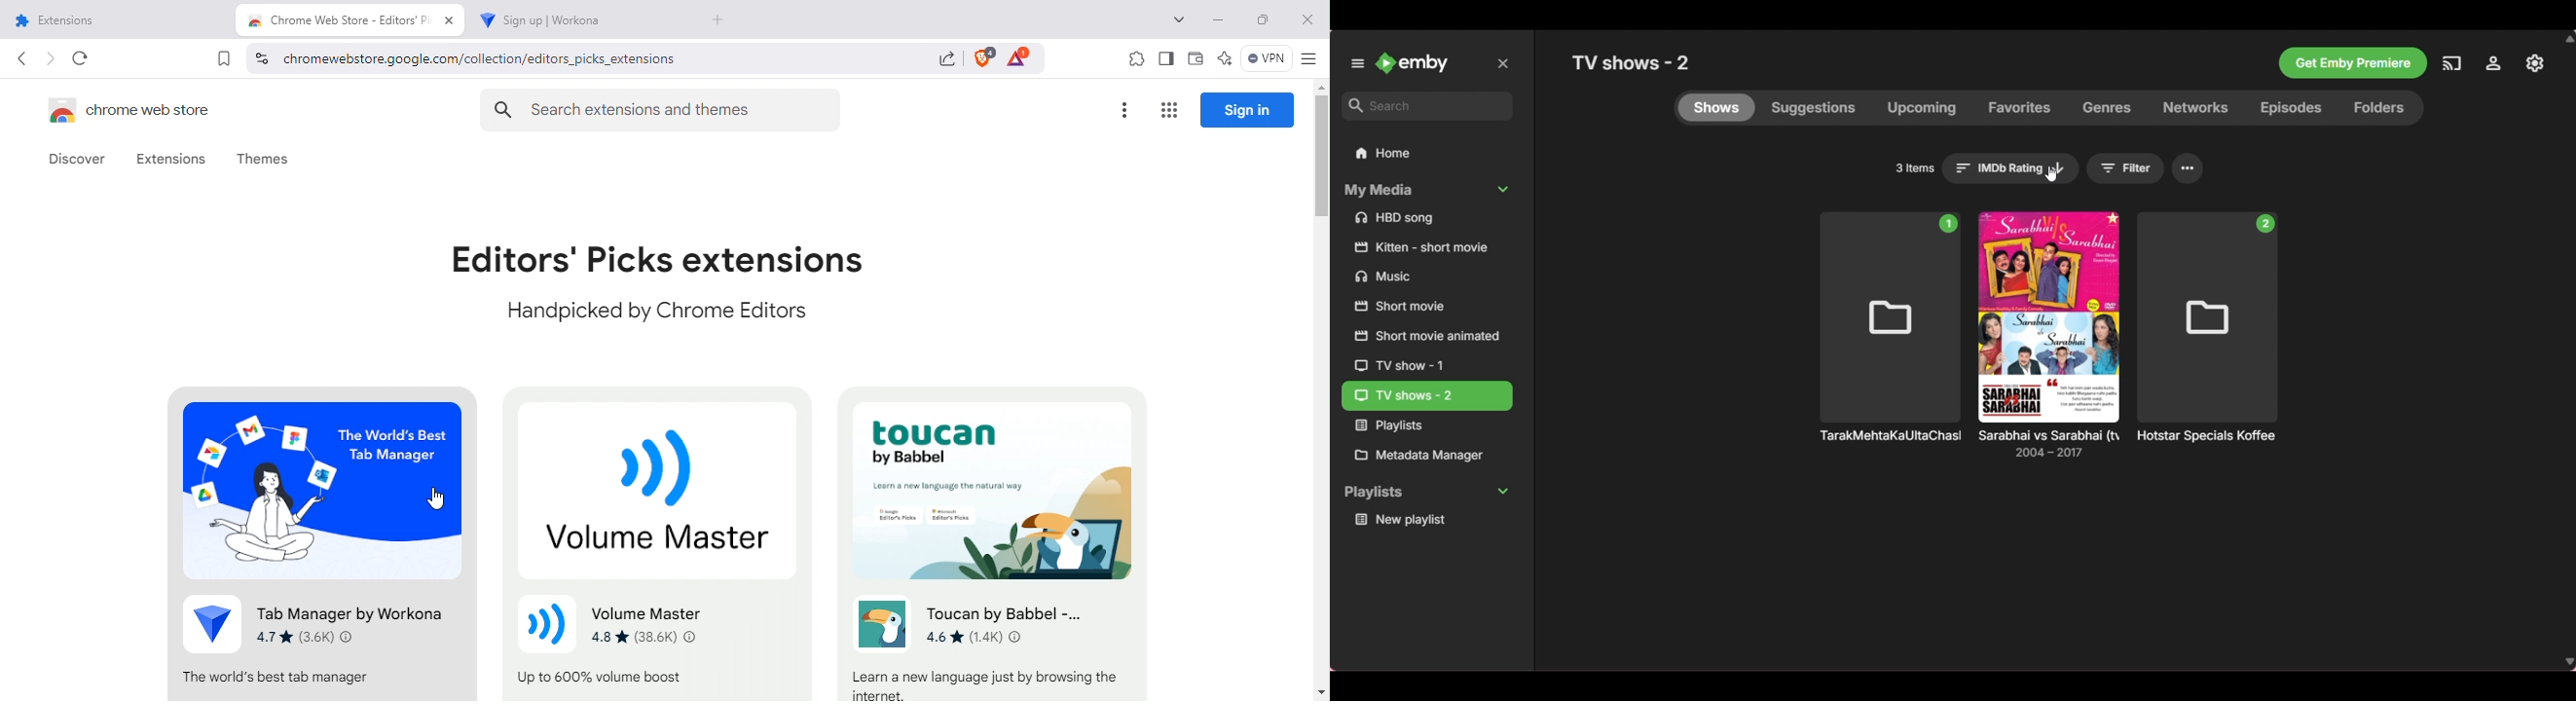 The image size is (2576, 728). What do you see at coordinates (1915, 168) in the screenshot?
I see `Total number of folders in Shows` at bounding box center [1915, 168].